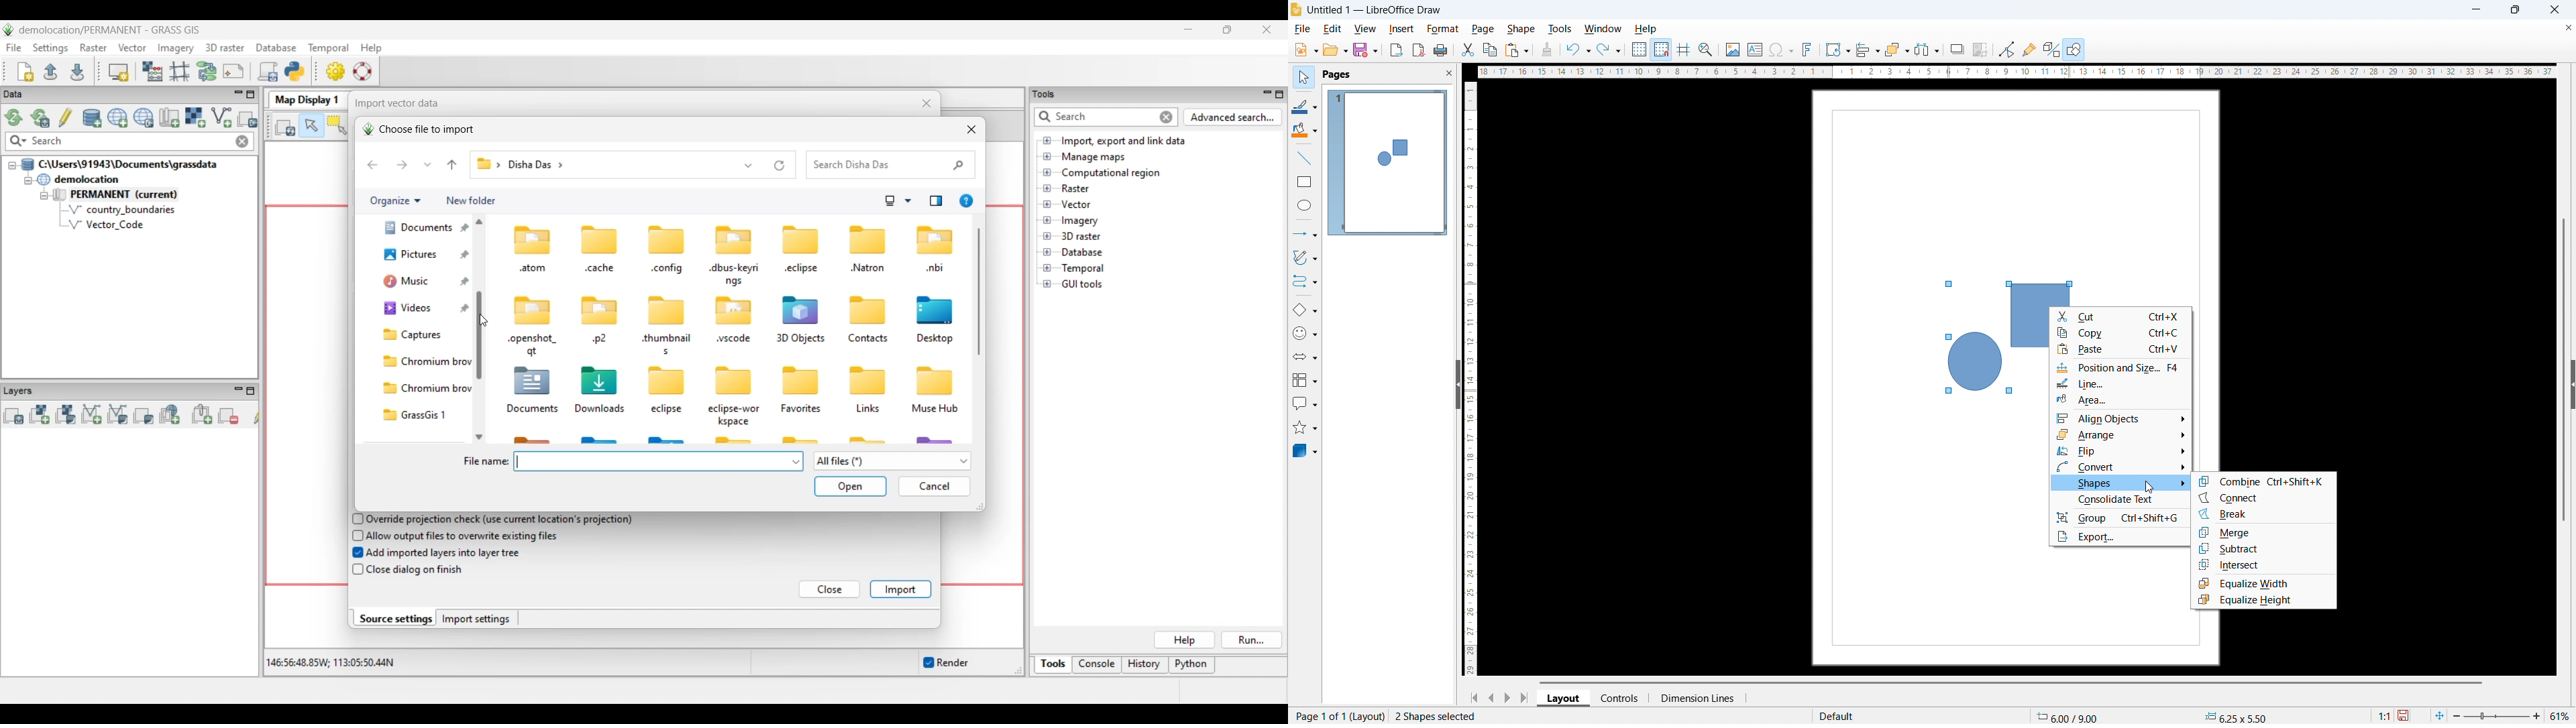 This screenshot has width=2576, height=728. What do you see at coordinates (2070, 716) in the screenshot?
I see `cursor coordinate` at bounding box center [2070, 716].